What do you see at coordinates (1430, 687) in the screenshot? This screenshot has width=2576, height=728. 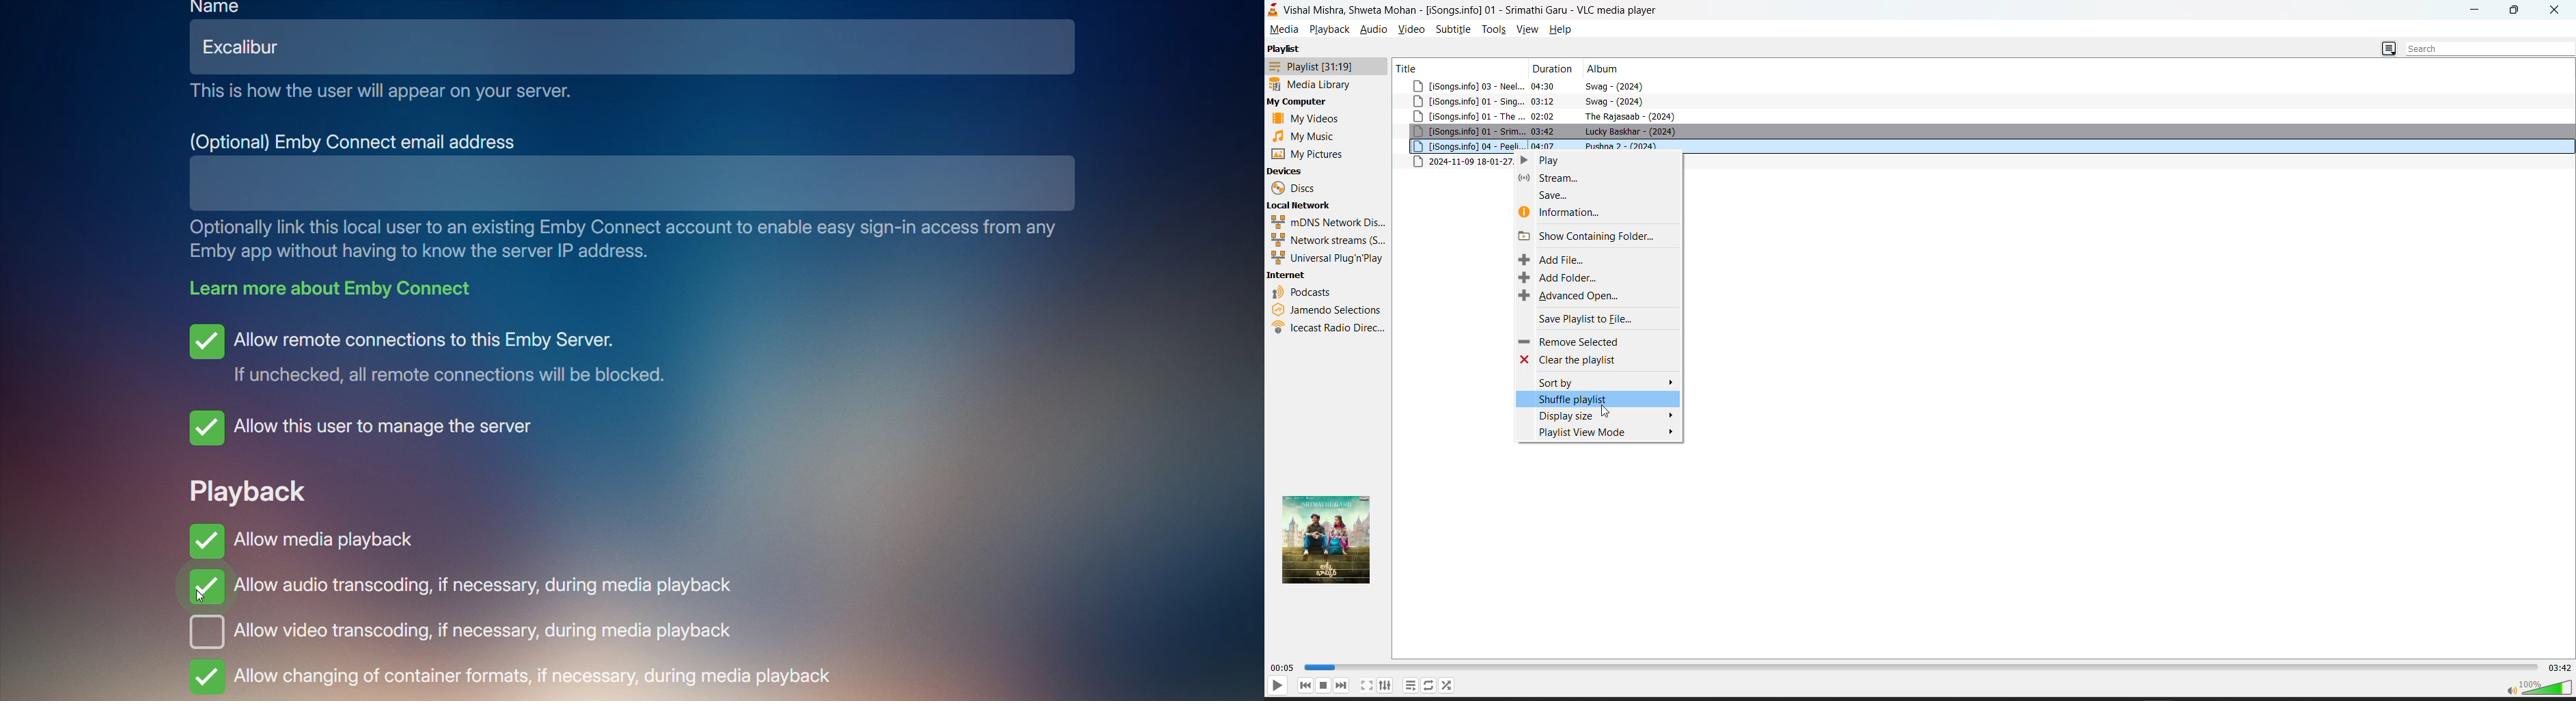 I see `loop` at bounding box center [1430, 687].